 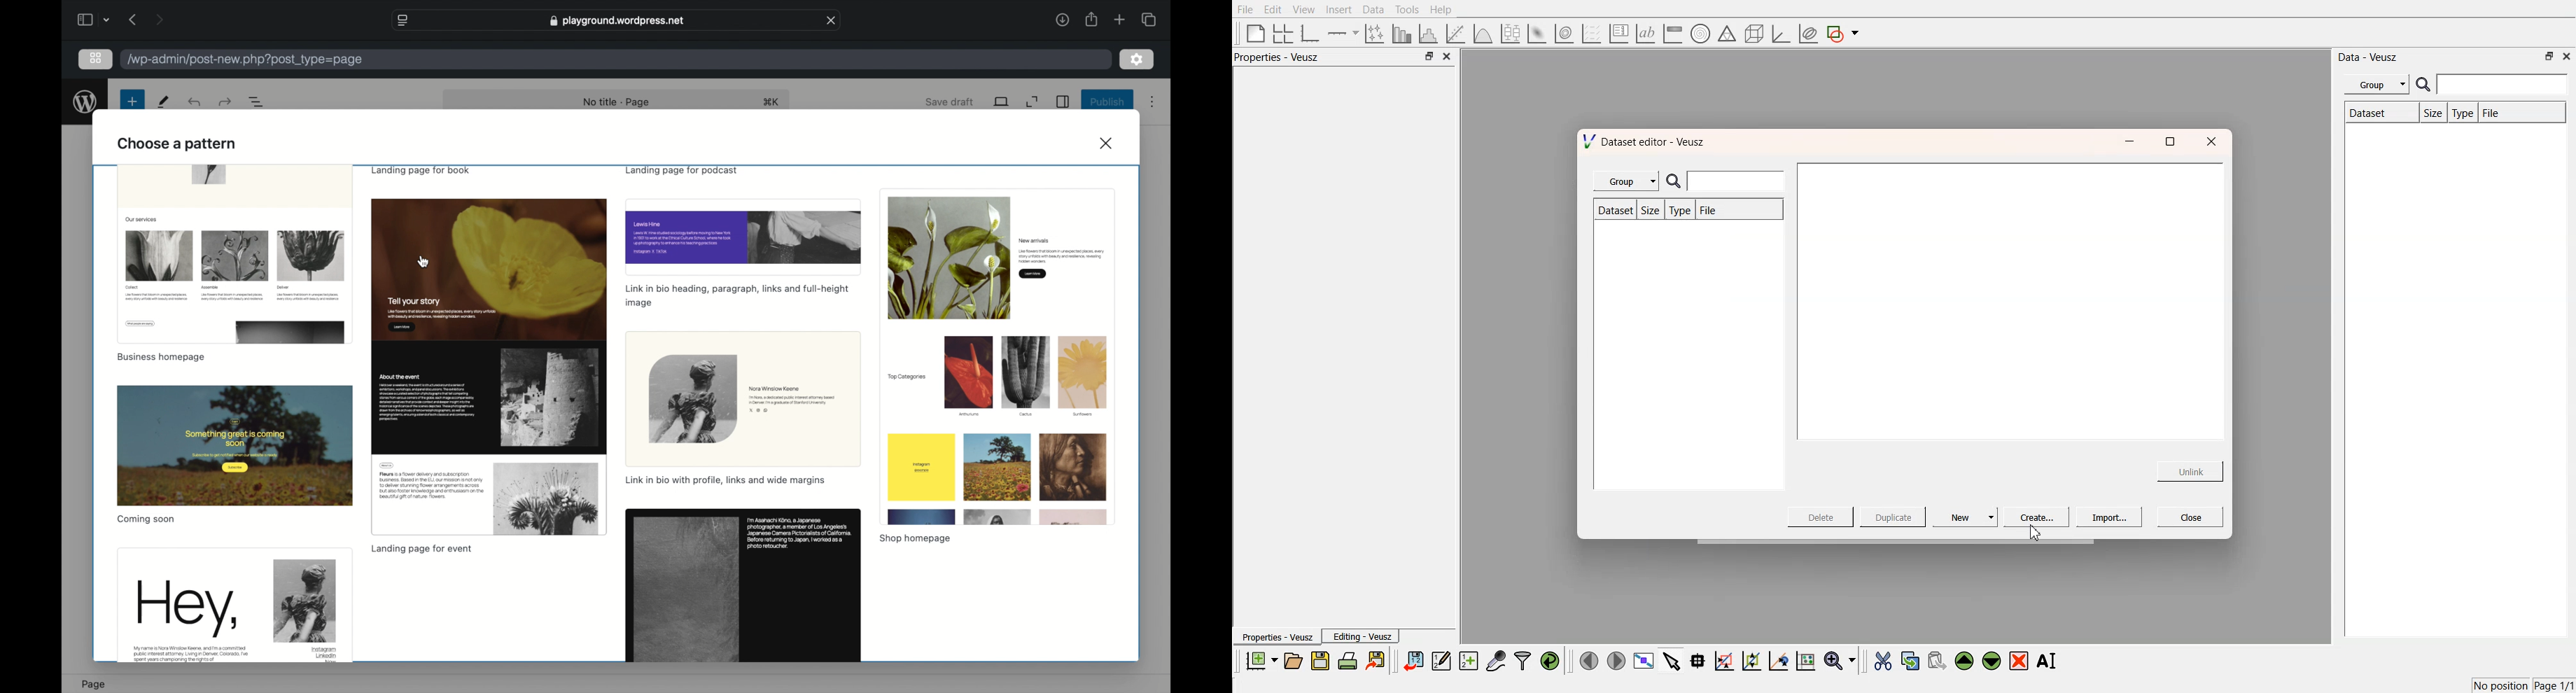 What do you see at coordinates (246, 60) in the screenshot?
I see `wordpress address` at bounding box center [246, 60].